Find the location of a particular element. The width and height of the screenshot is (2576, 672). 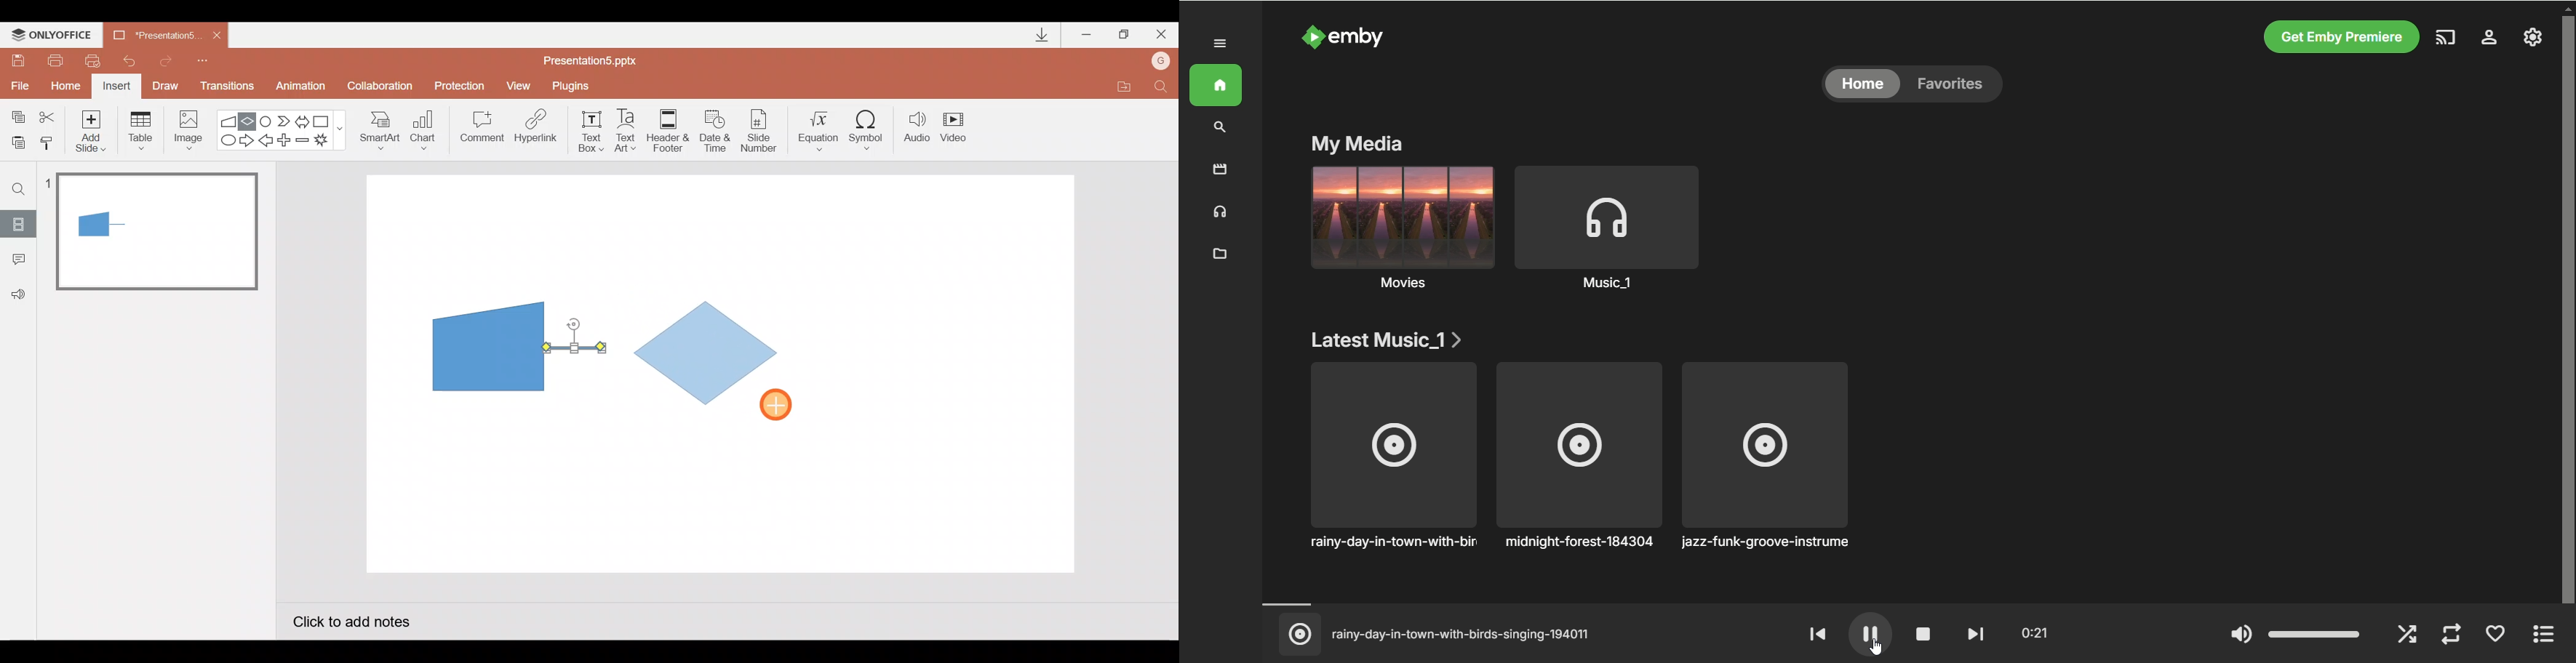

Open file location is located at coordinates (1124, 88).